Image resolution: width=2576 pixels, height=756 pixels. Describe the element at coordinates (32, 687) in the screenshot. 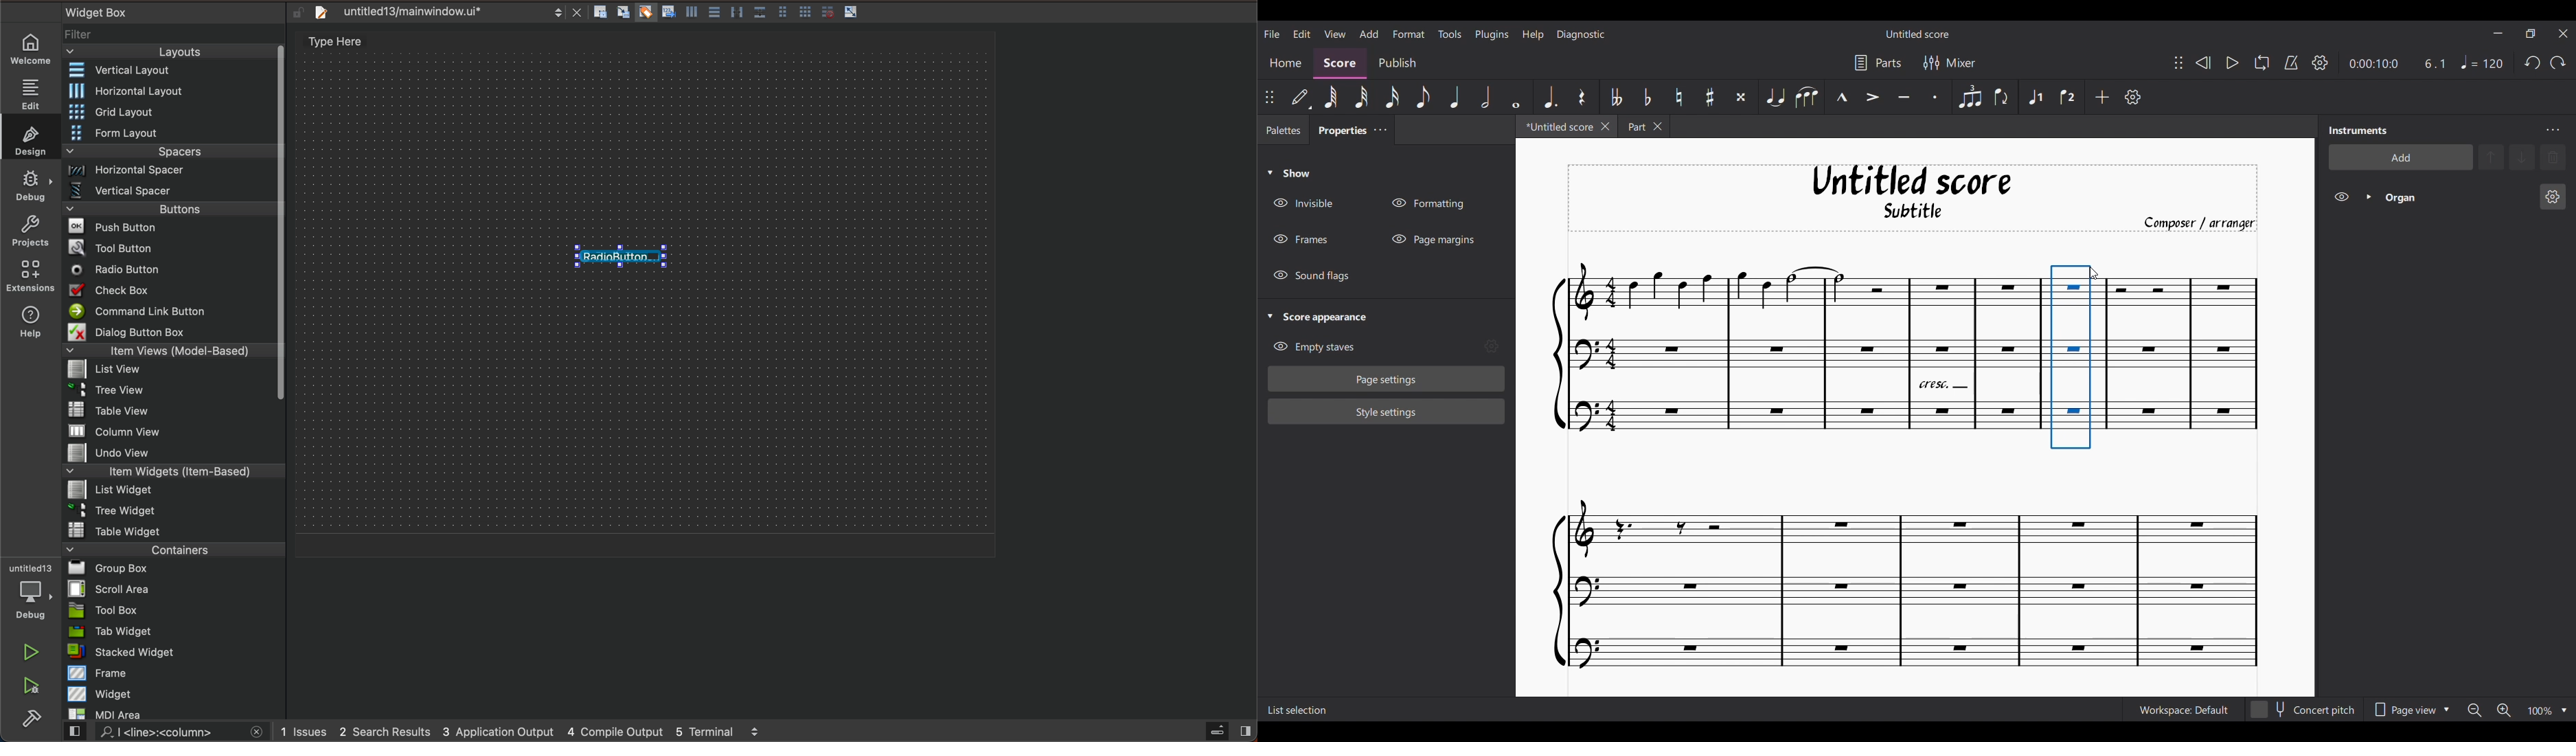

I see `run and debug` at that location.